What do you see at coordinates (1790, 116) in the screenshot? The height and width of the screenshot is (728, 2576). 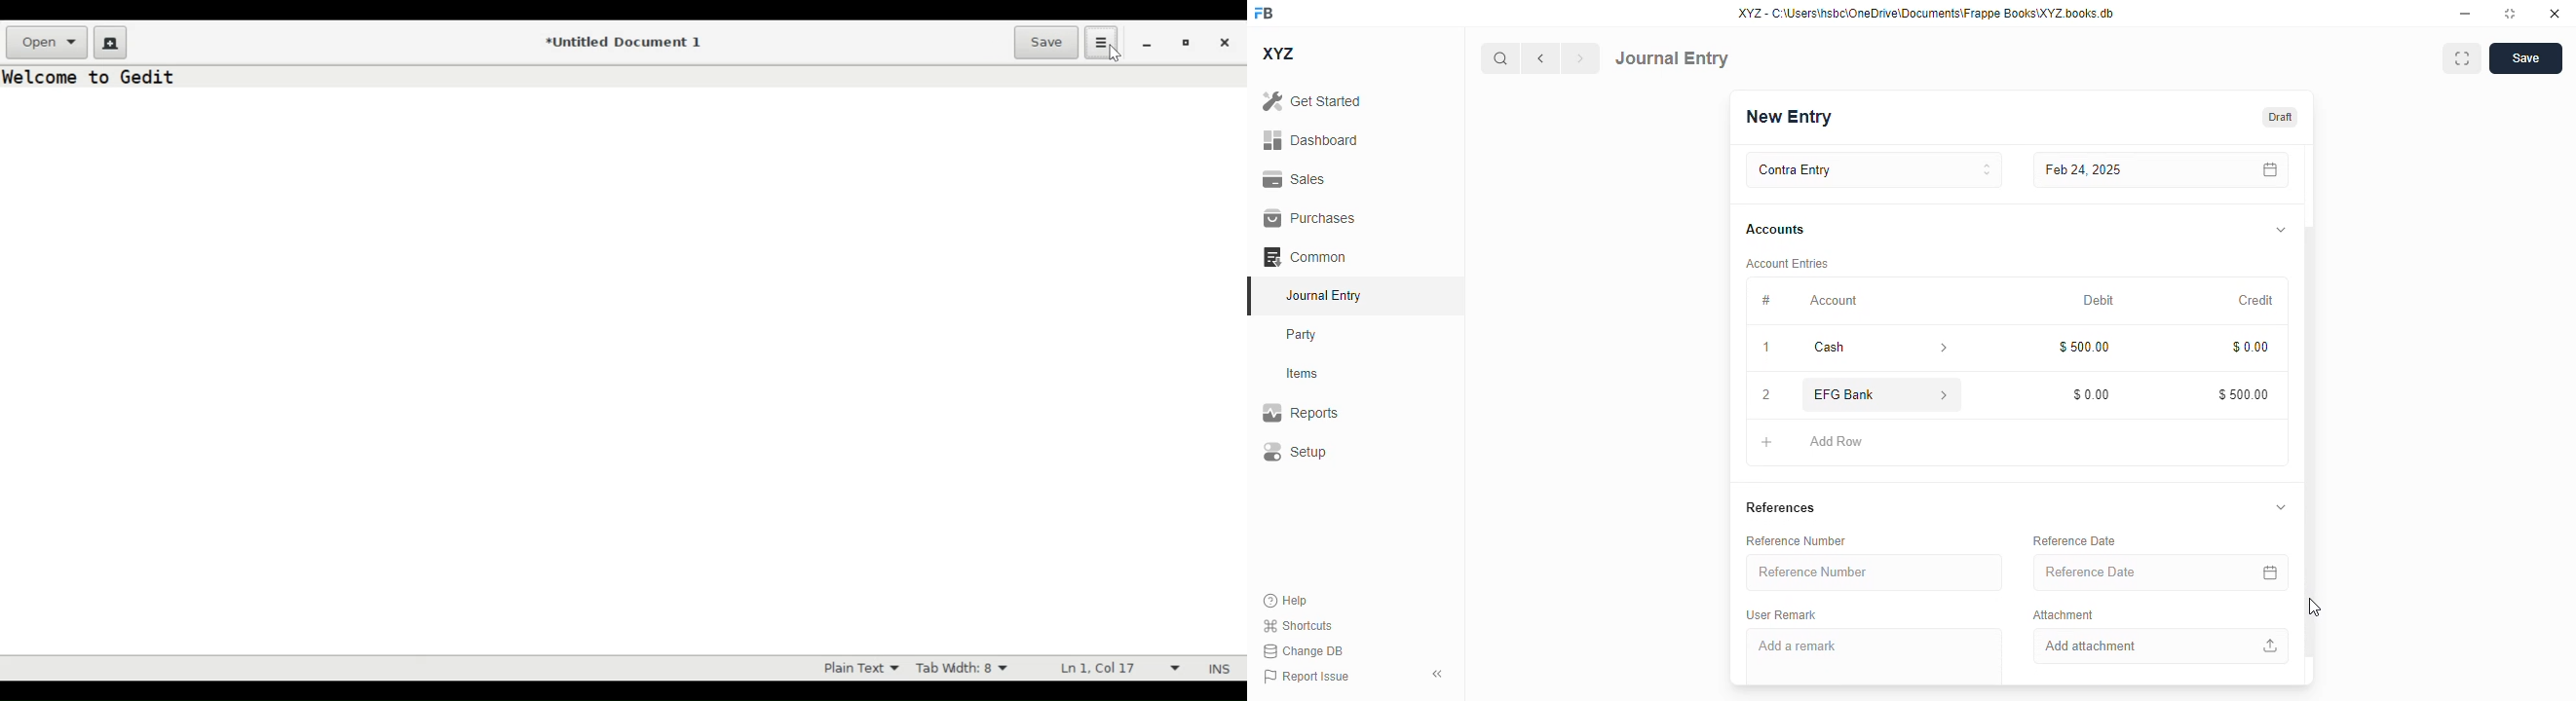 I see `new entry` at bounding box center [1790, 116].